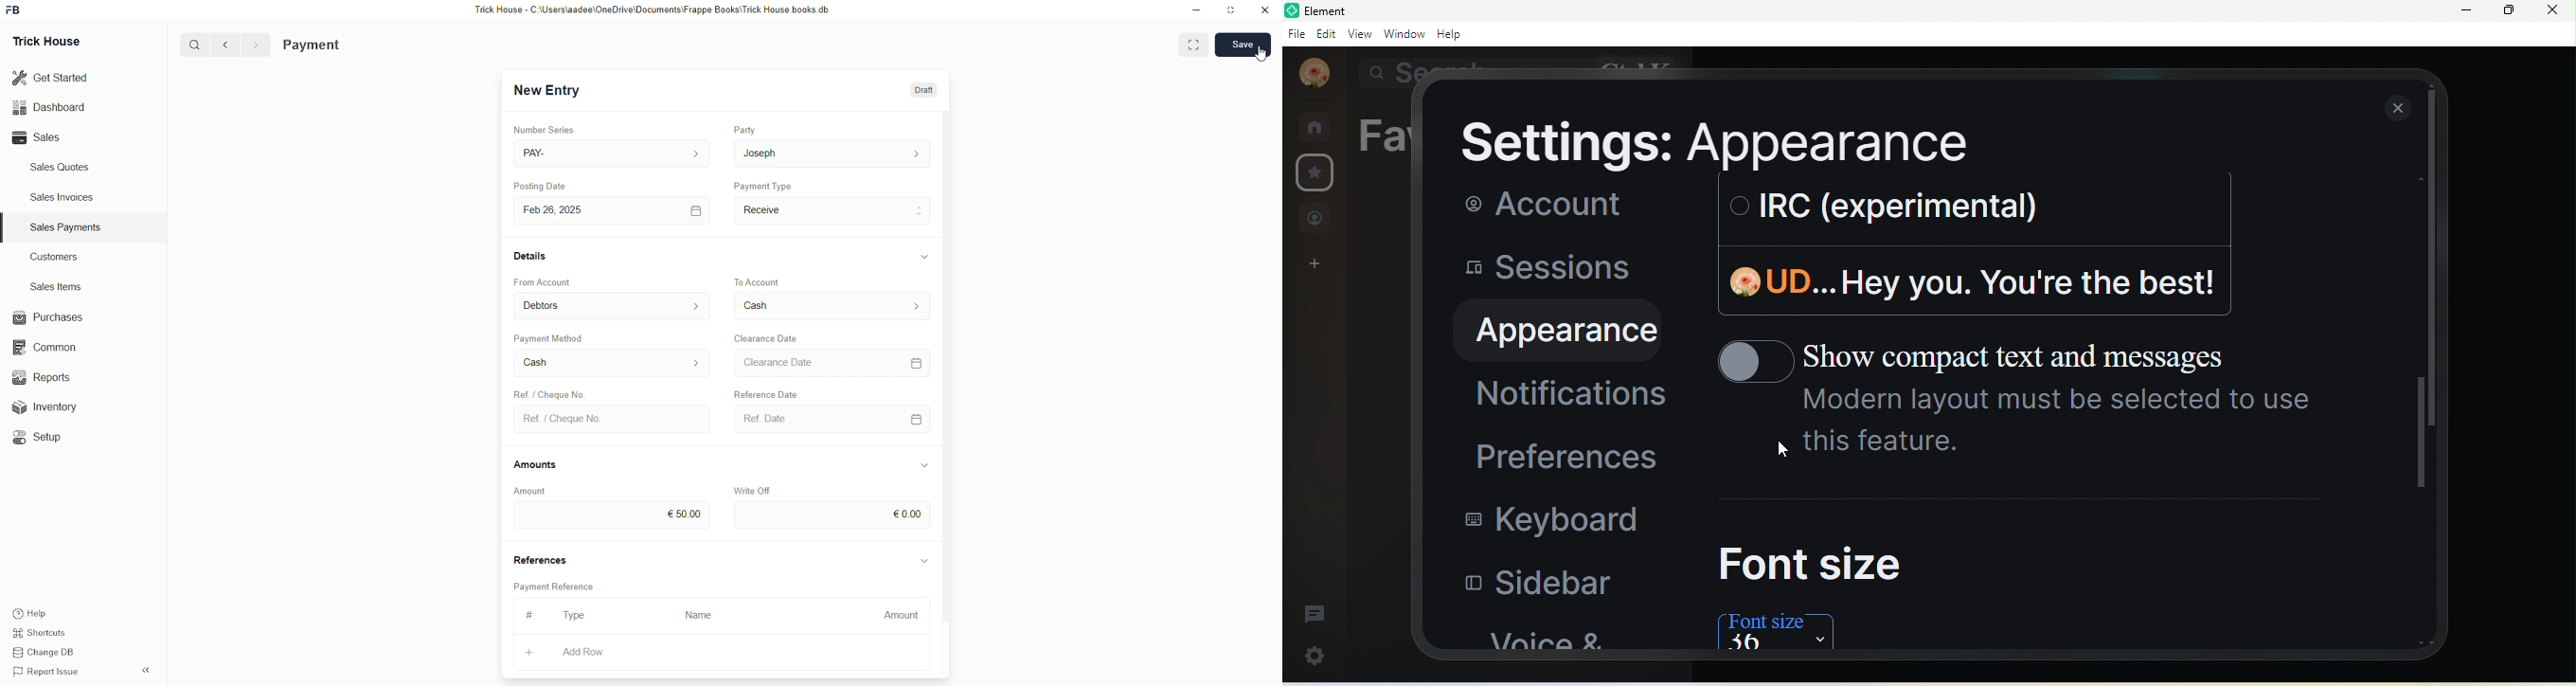  Describe the element at coordinates (763, 185) in the screenshot. I see `Payment Type` at that location.